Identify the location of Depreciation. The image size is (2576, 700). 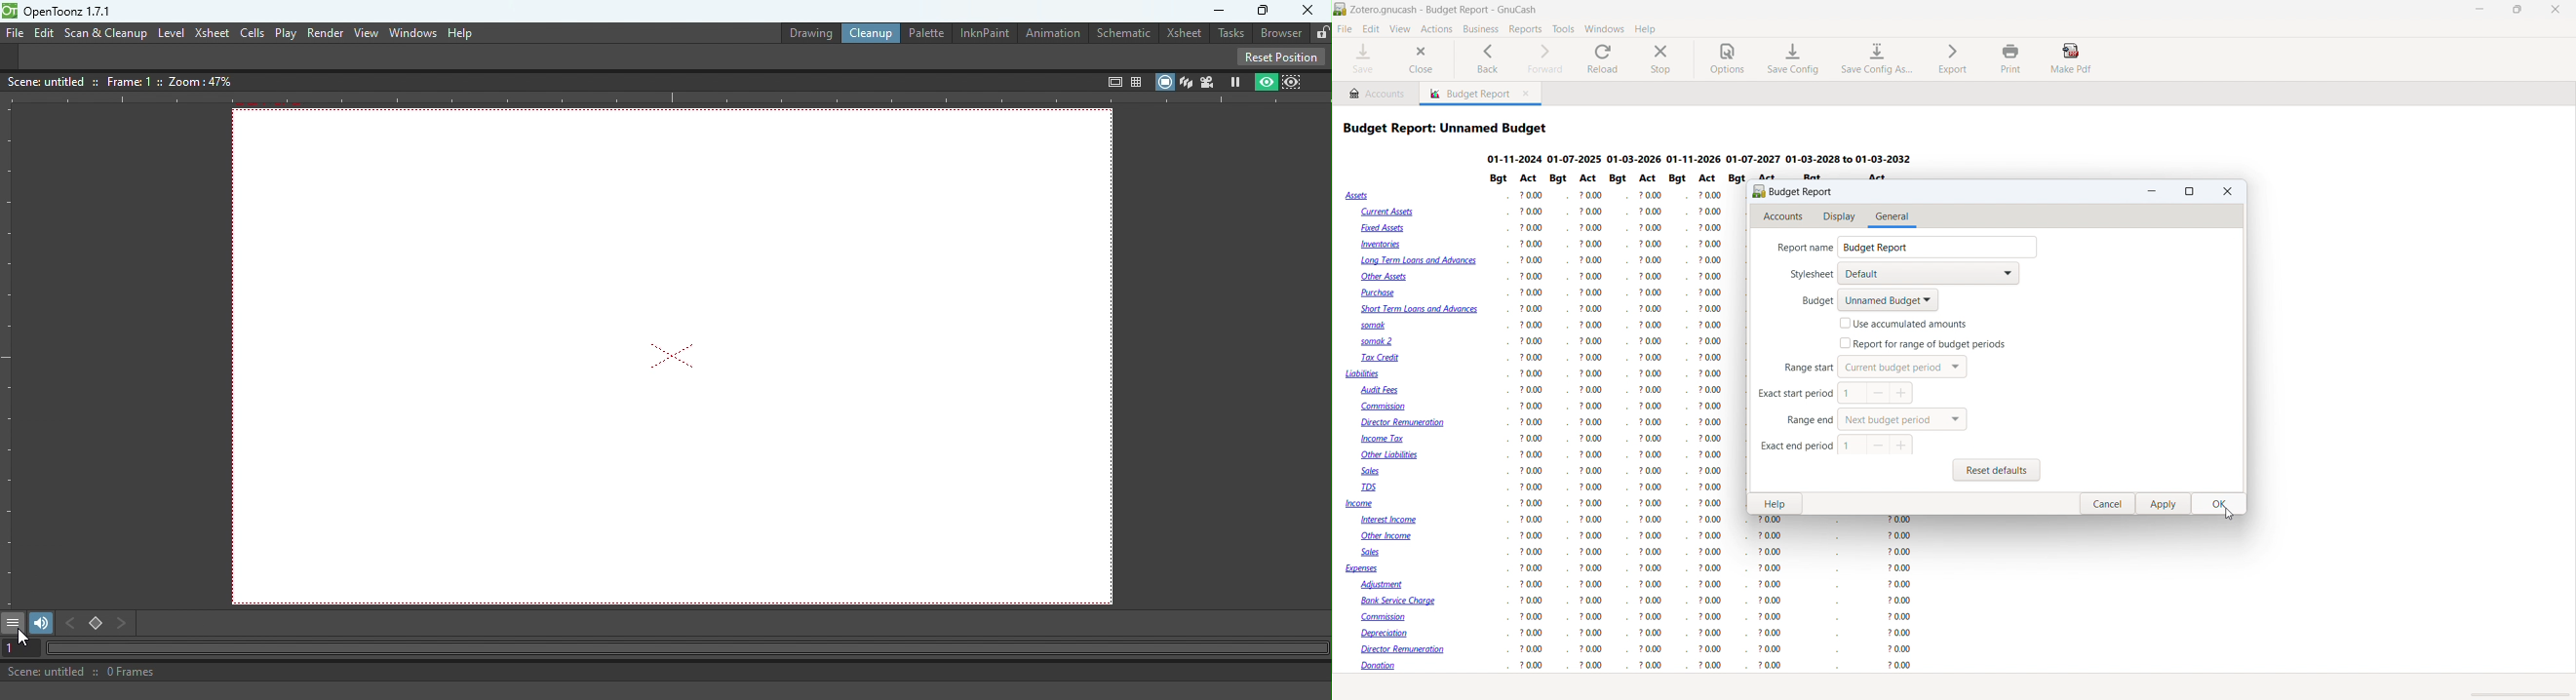
(1390, 633).